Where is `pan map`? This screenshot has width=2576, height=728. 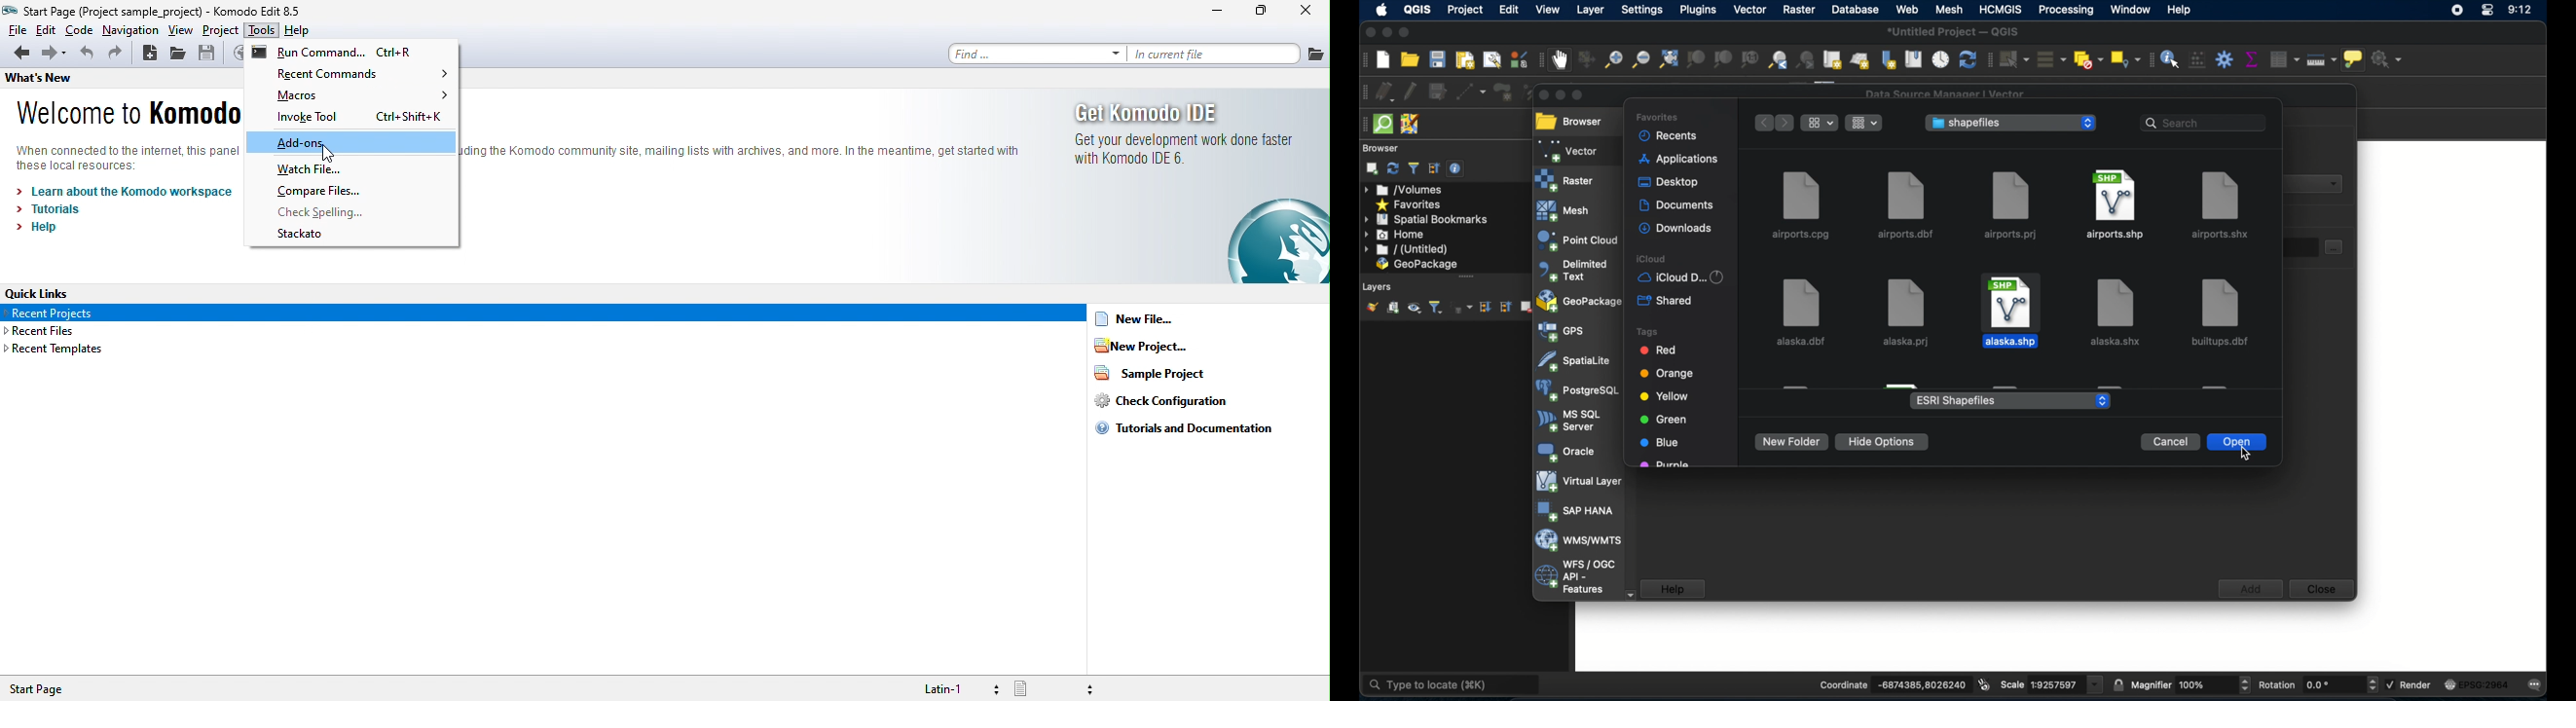
pan map is located at coordinates (1561, 61).